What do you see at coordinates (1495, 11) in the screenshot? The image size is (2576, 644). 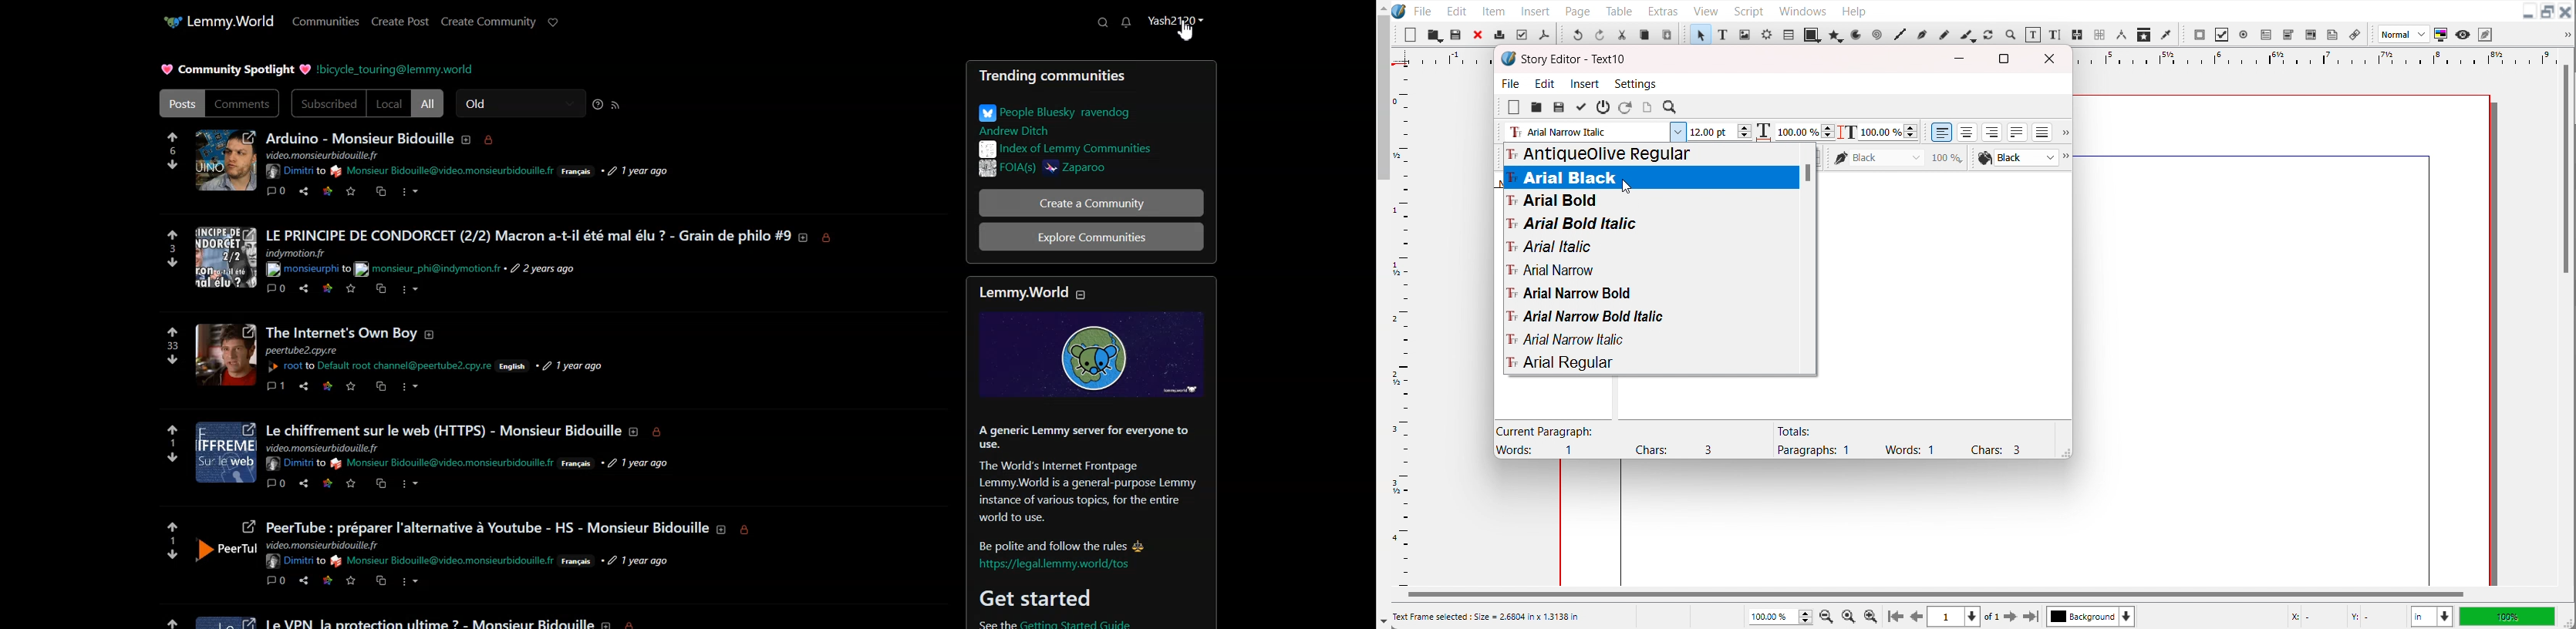 I see `Item` at bounding box center [1495, 11].